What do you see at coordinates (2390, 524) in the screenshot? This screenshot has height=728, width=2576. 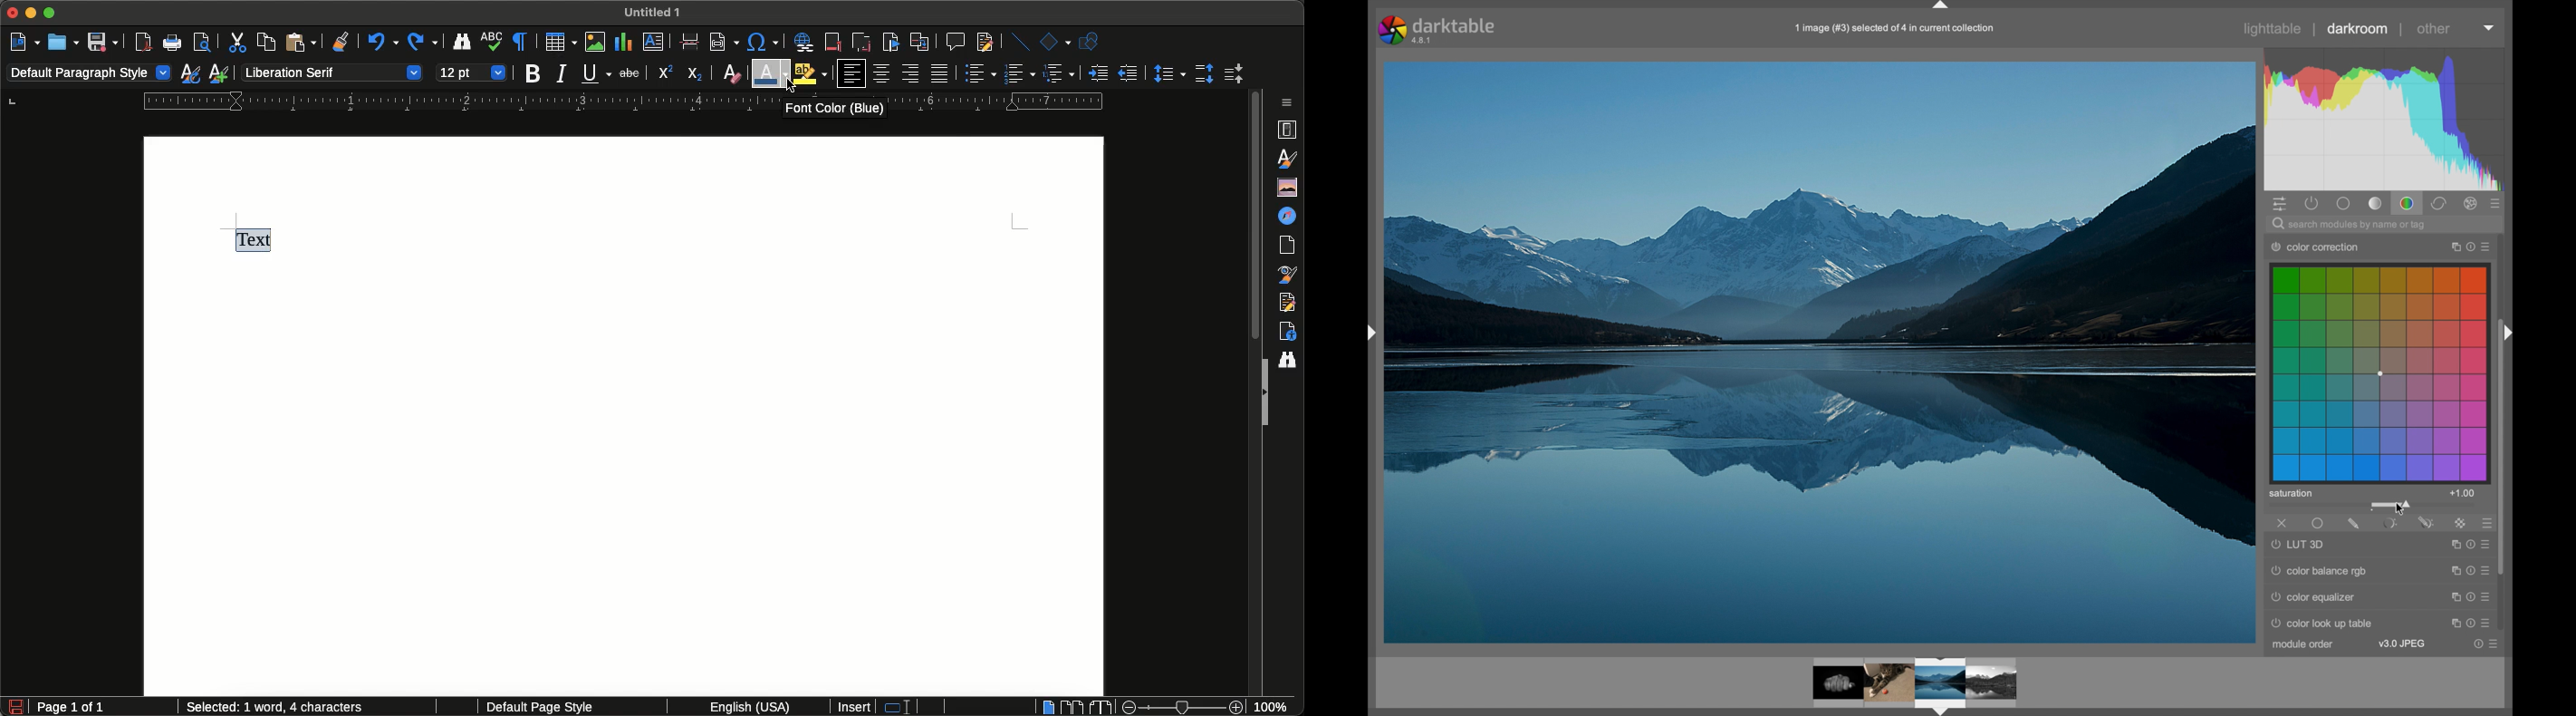 I see `parametric mask` at bounding box center [2390, 524].